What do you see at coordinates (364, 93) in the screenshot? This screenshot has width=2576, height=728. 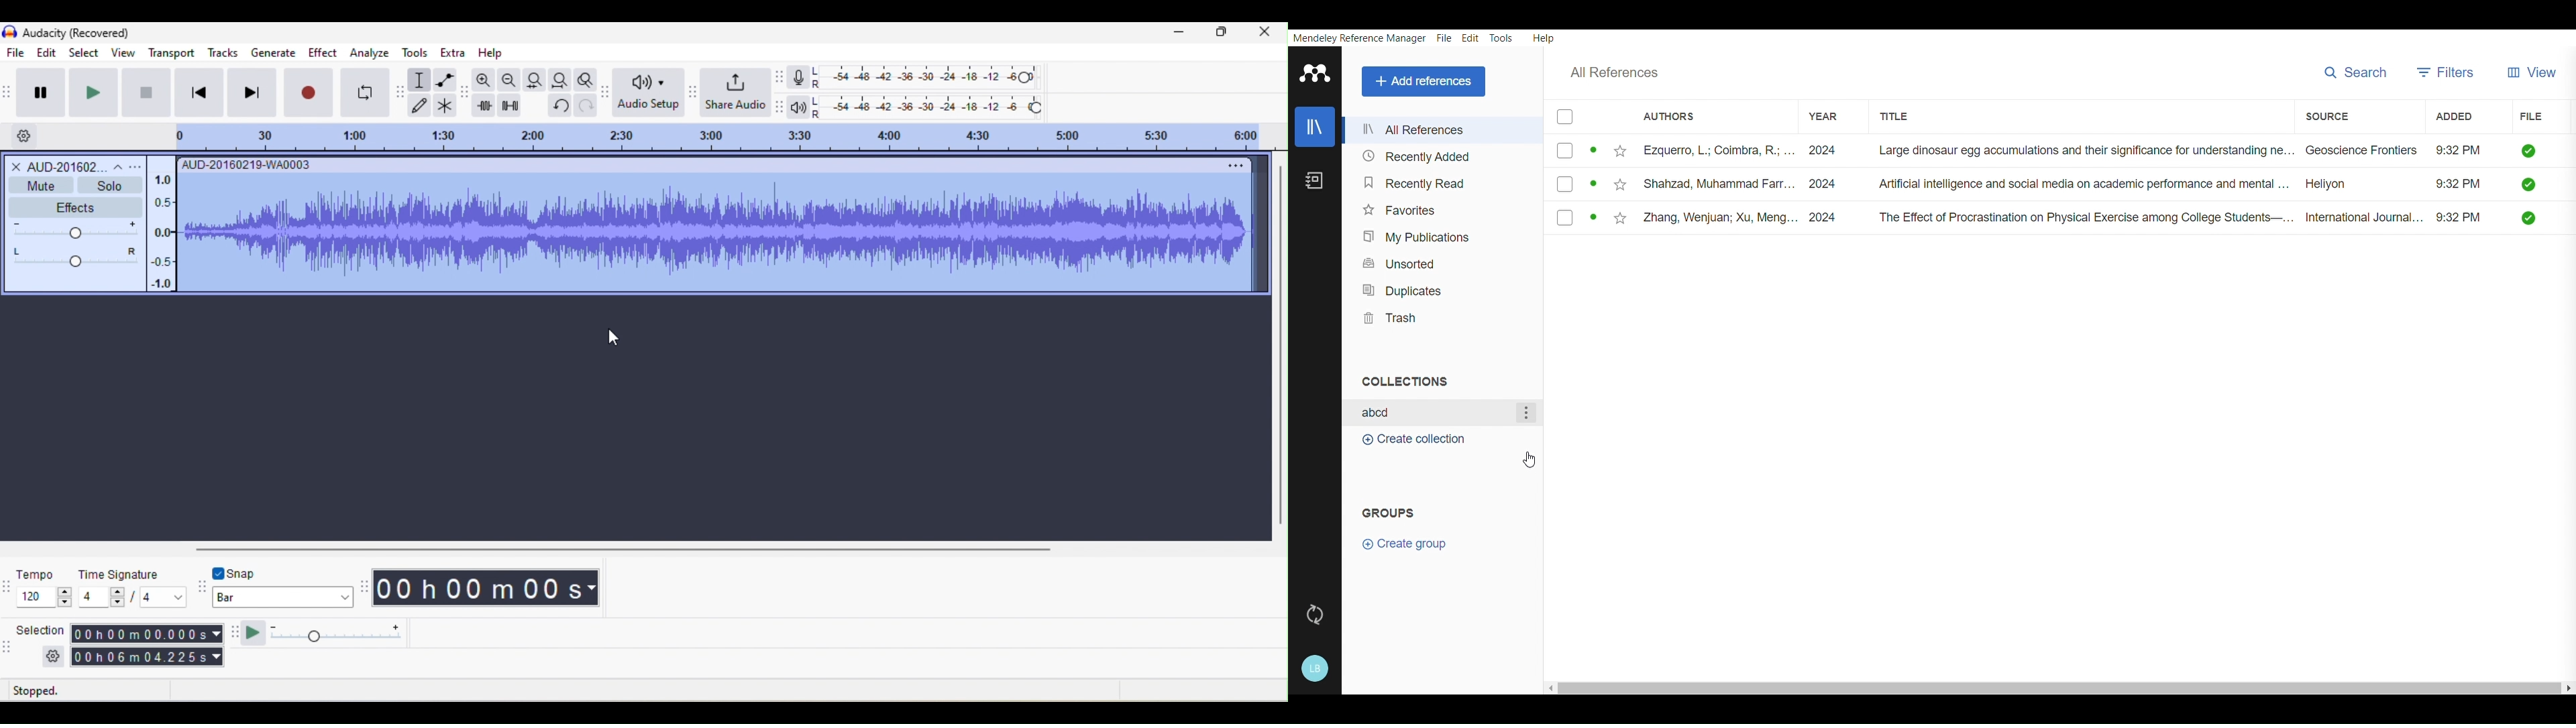 I see `enable looping` at bounding box center [364, 93].